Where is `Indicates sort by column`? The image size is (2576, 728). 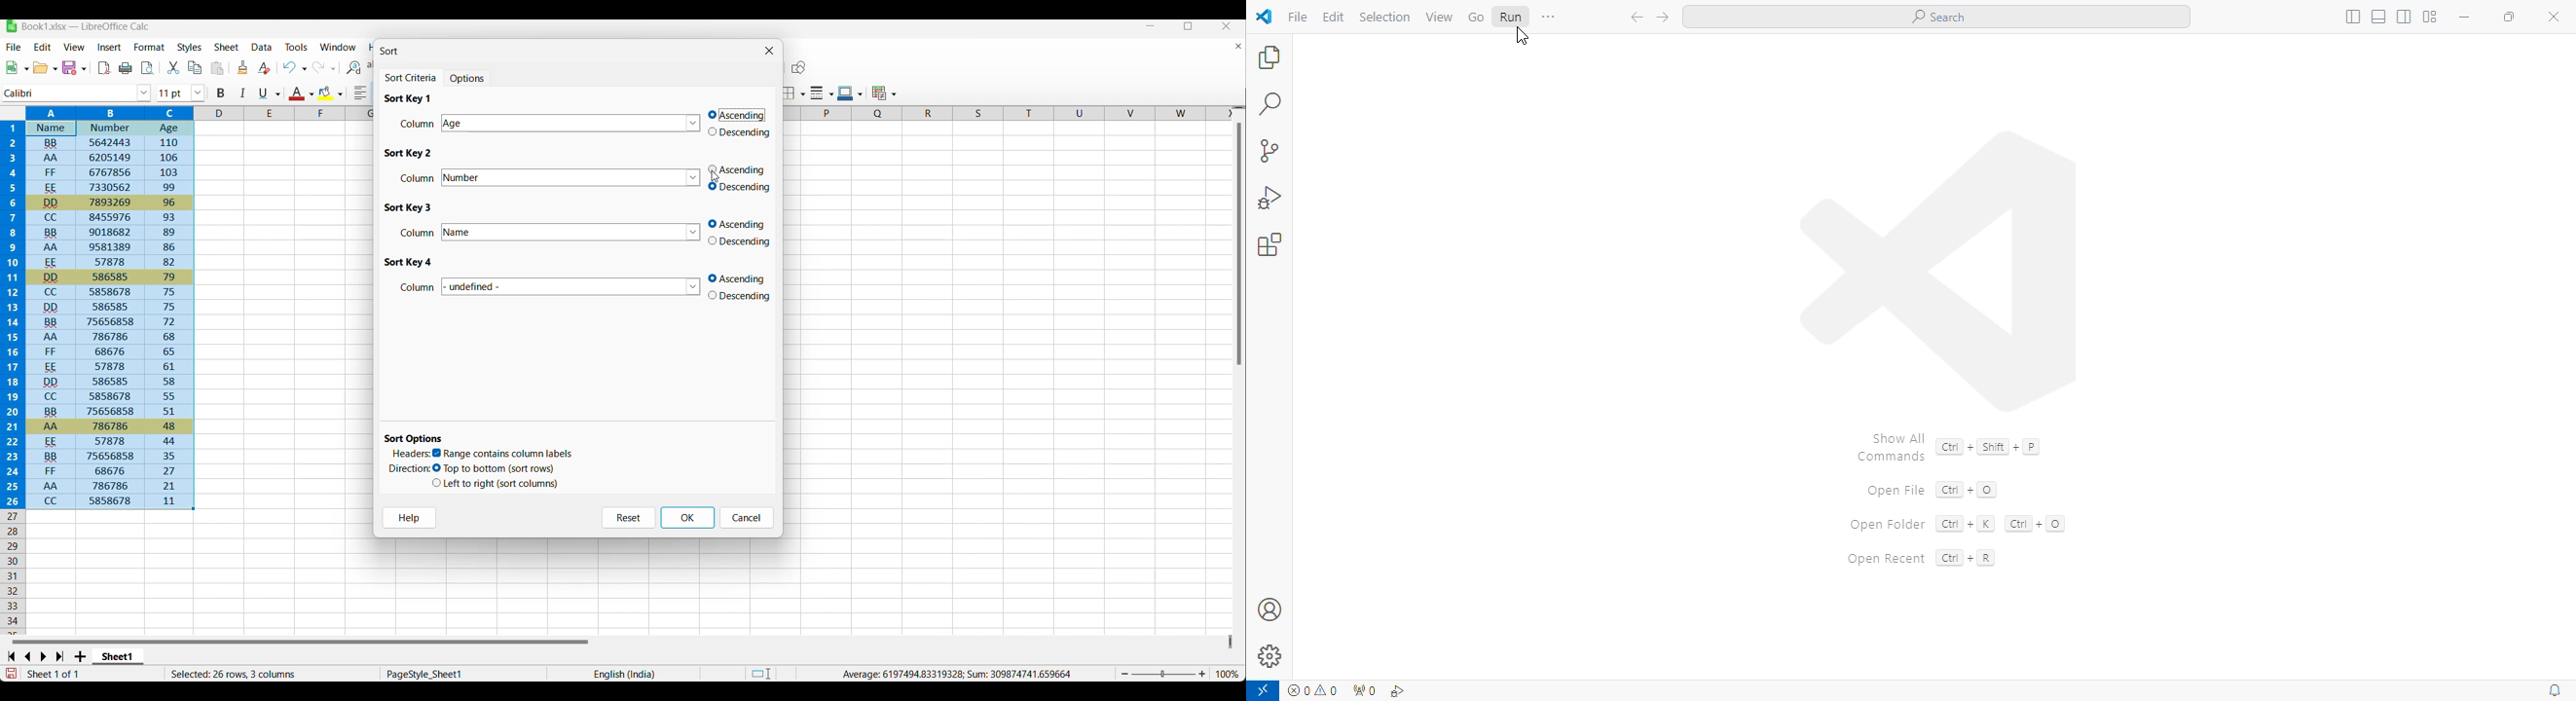
Indicates sort by column is located at coordinates (417, 123).